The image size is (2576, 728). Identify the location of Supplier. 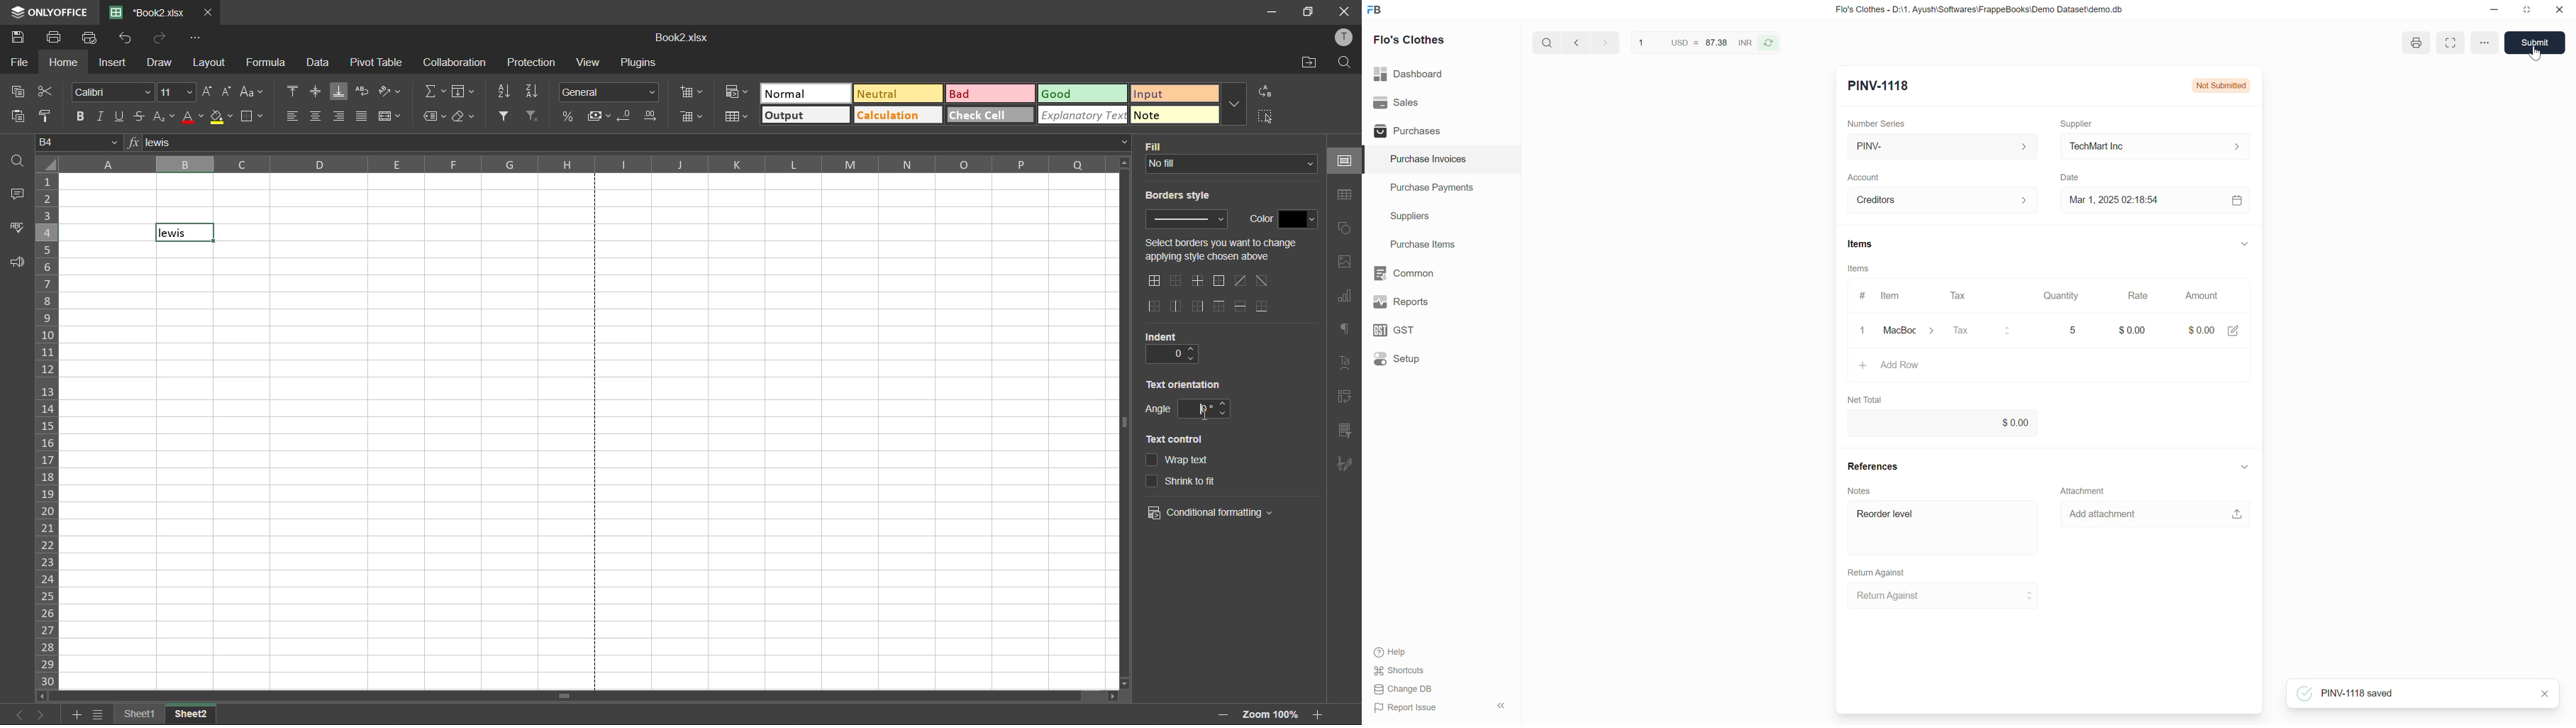
(2077, 124).